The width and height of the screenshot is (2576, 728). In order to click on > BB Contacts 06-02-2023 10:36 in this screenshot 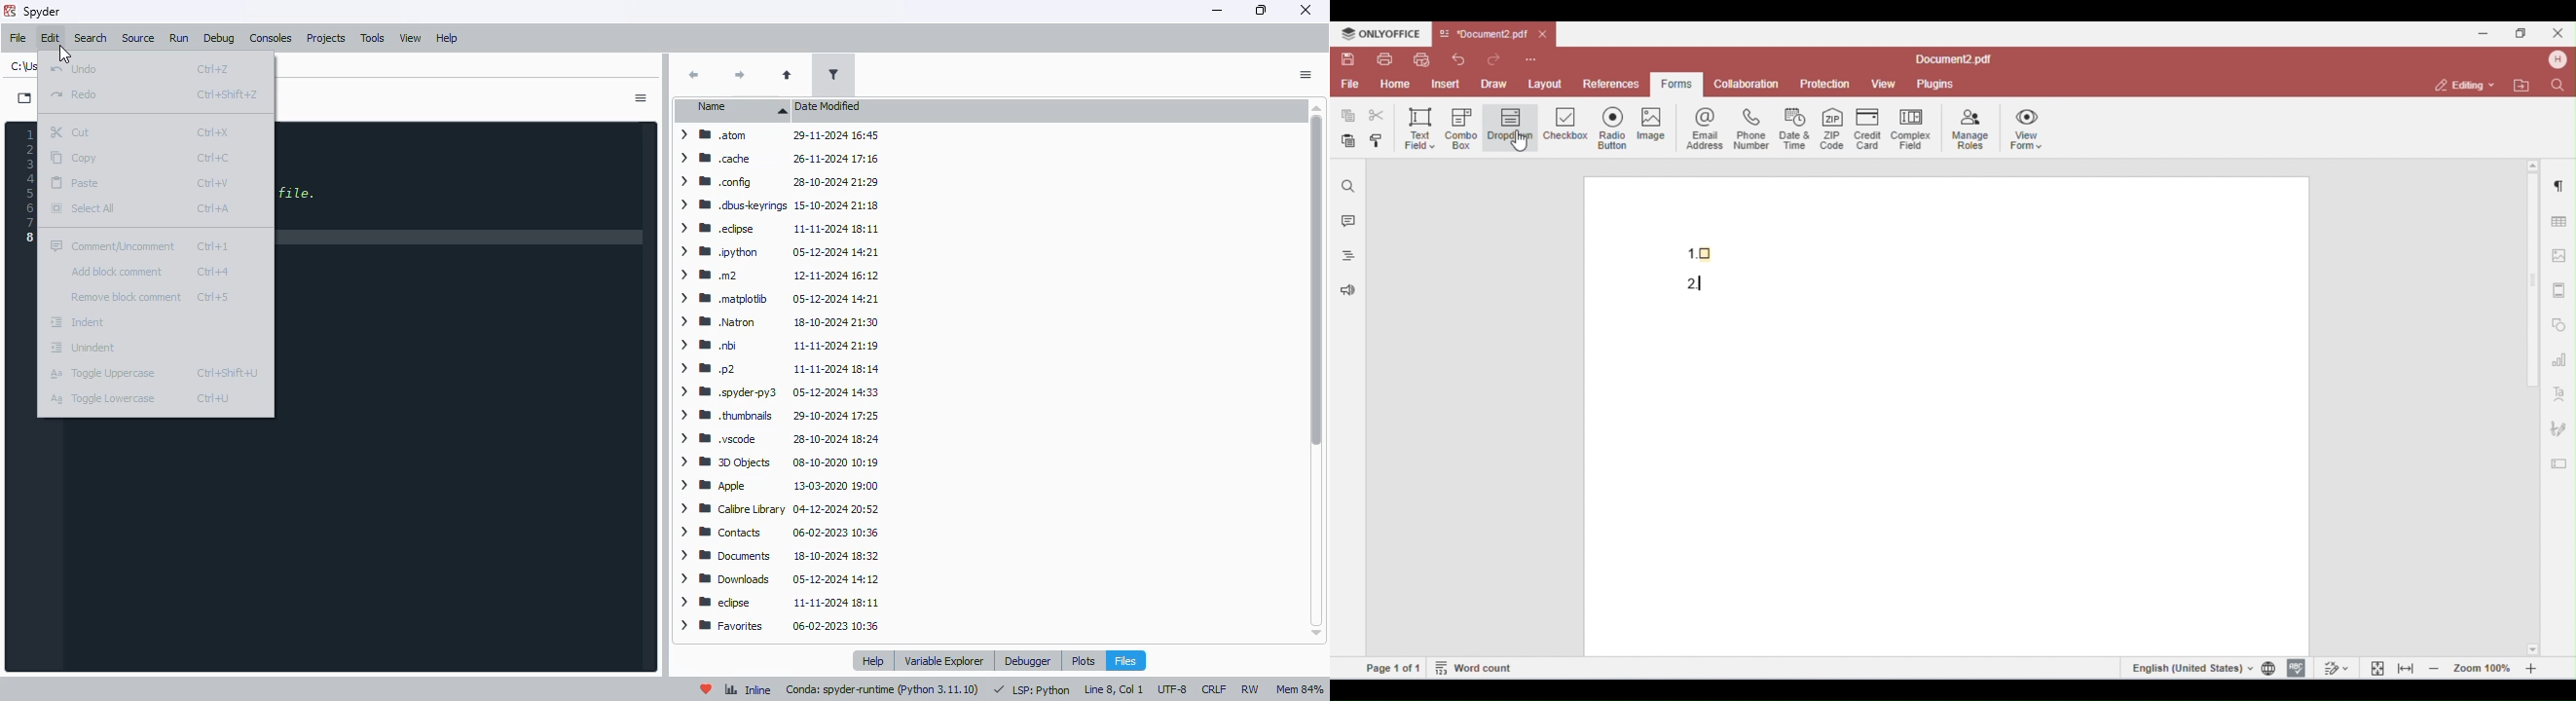, I will do `click(777, 532)`.